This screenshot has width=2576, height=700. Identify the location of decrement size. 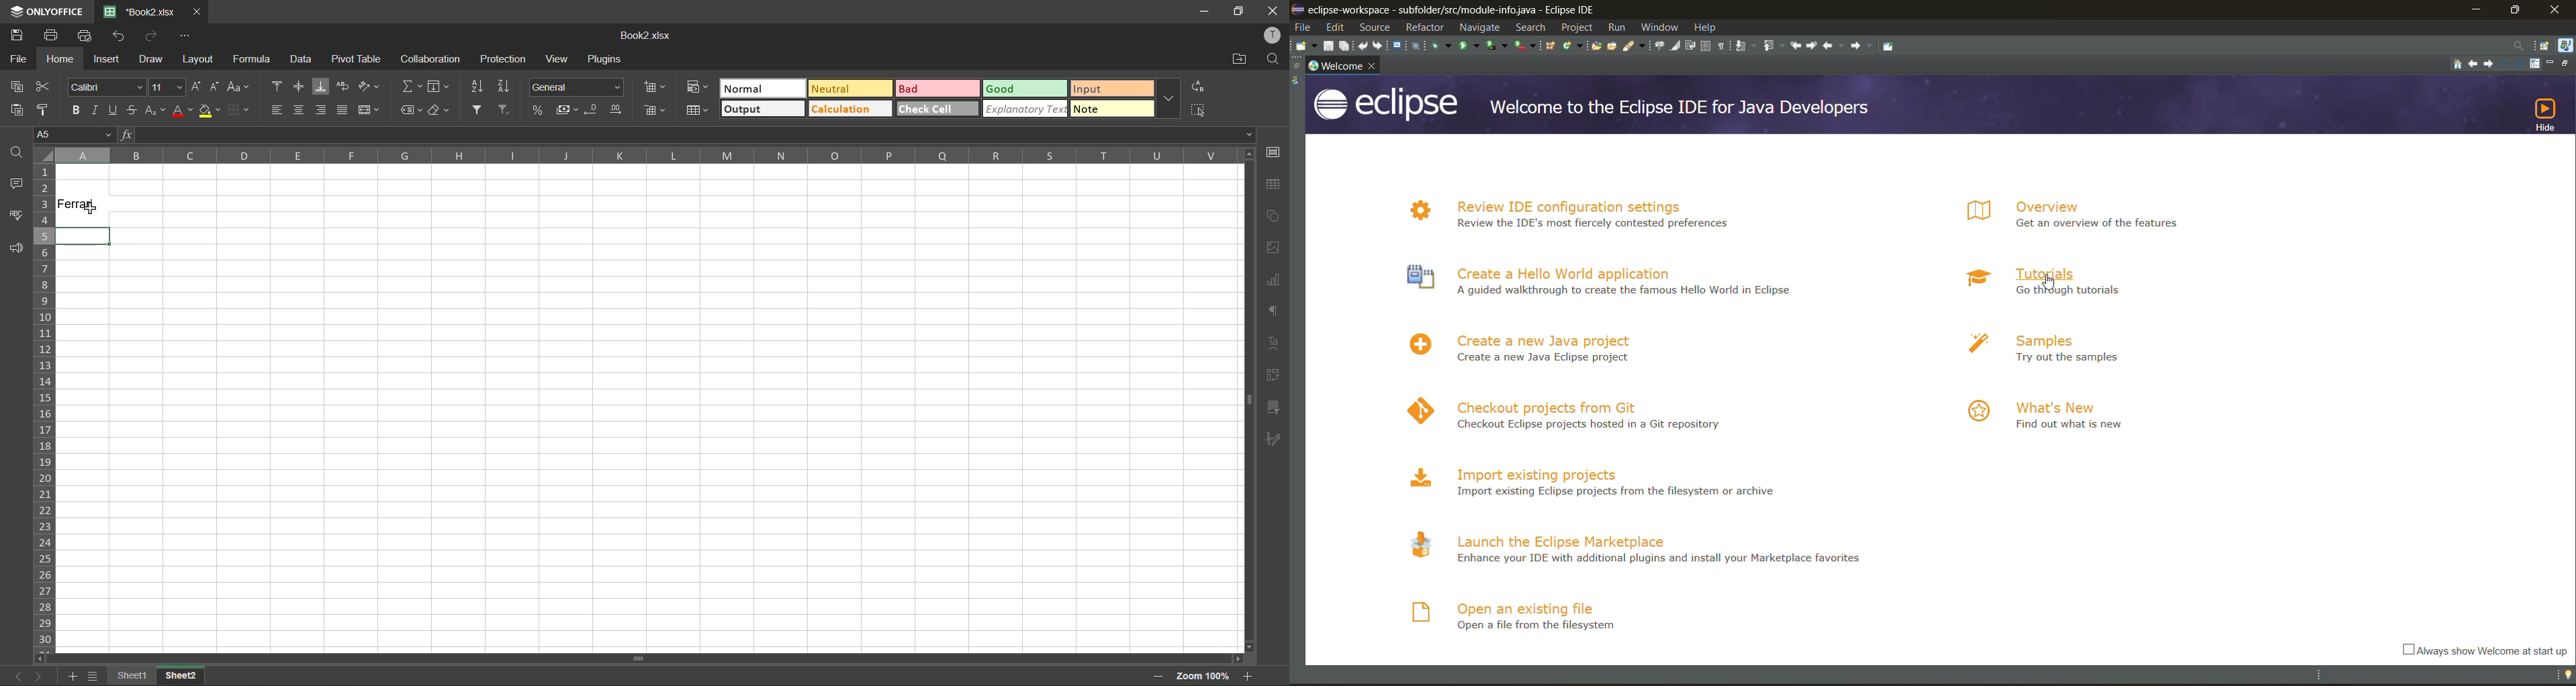
(217, 86).